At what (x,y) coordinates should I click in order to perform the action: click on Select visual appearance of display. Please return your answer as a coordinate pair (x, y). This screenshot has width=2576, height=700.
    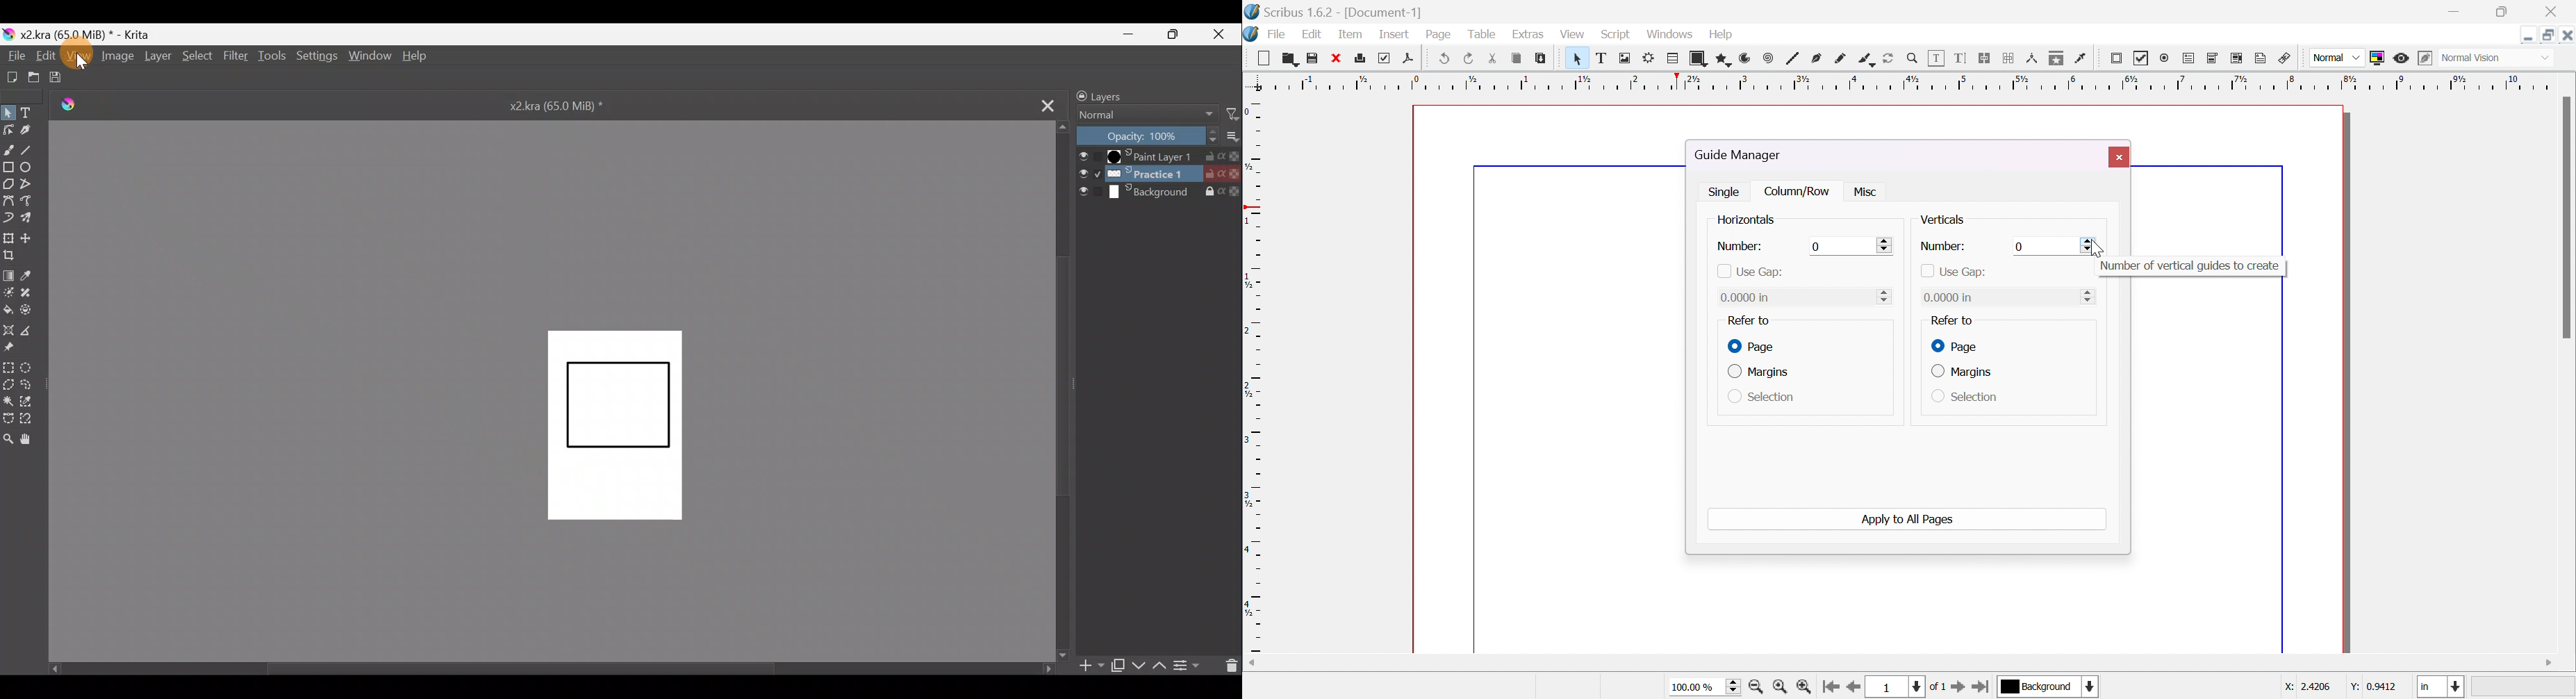
    Looking at the image, I should click on (2497, 59).